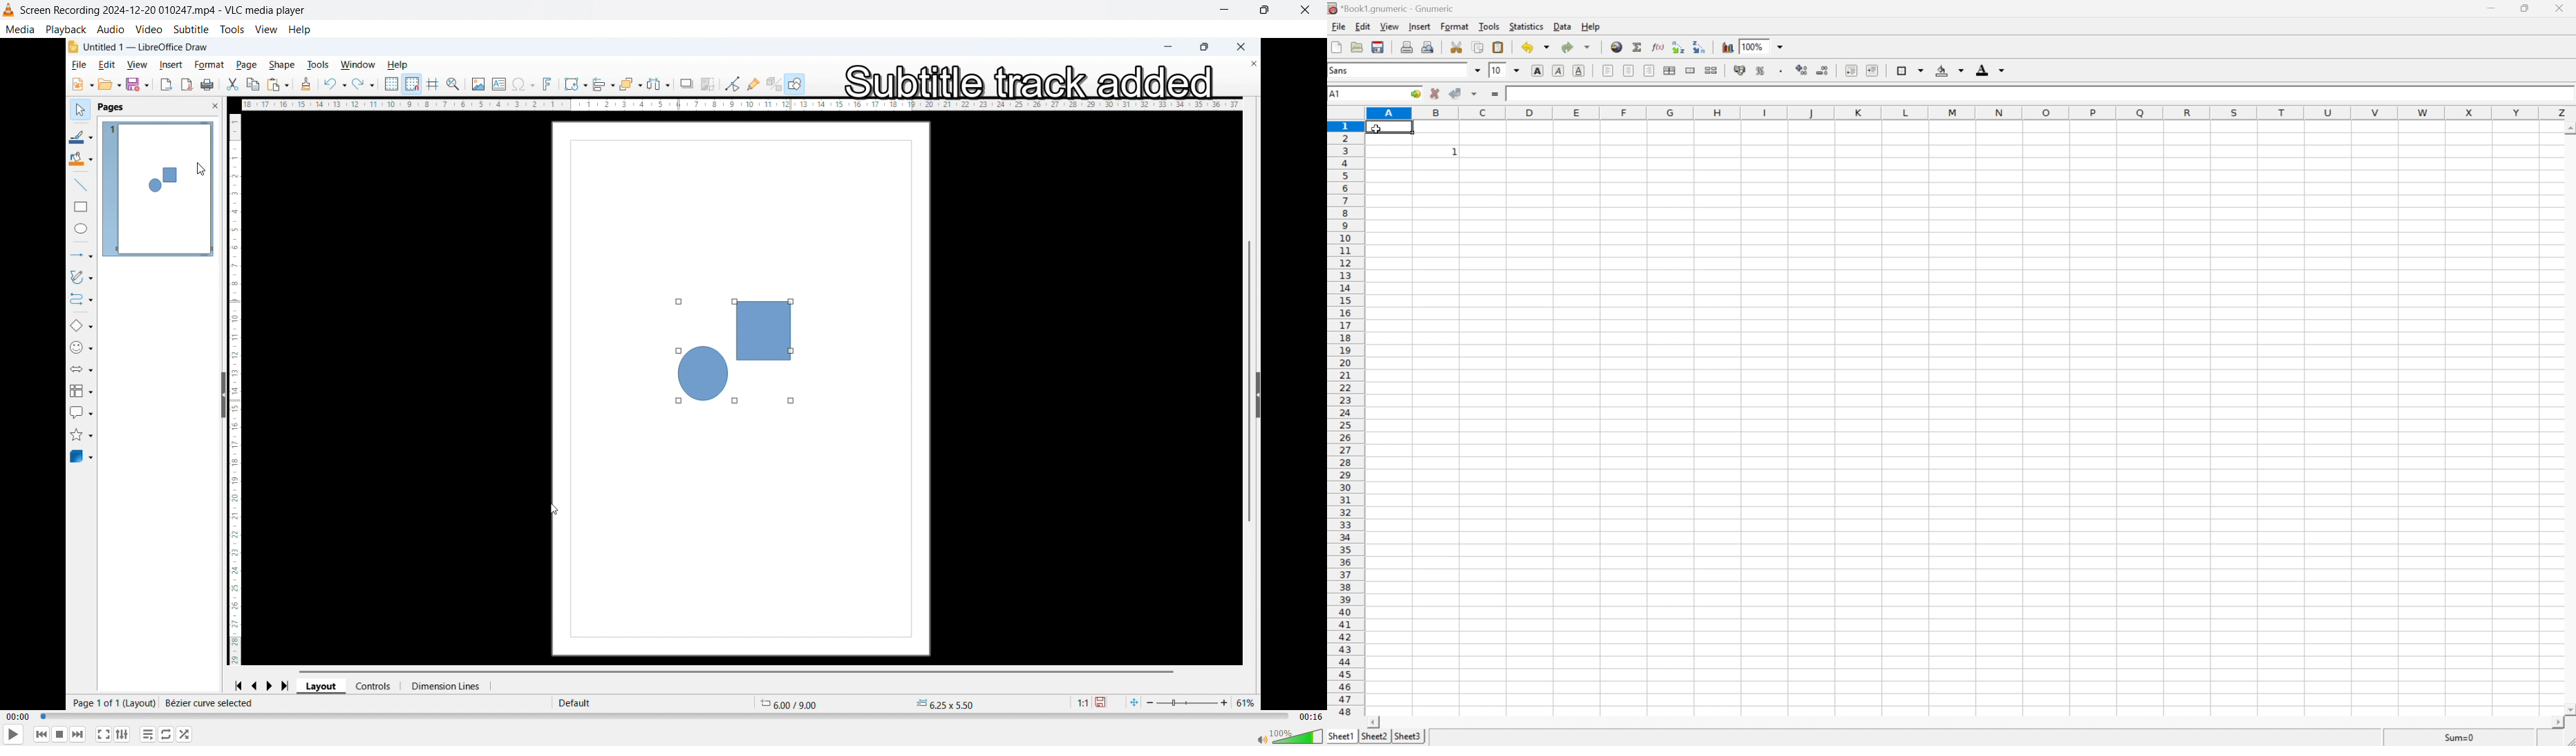 This screenshot has height=756, width=2576. Describe the element at coordinates (1379, 49) in the screenshot. I see `save the current workbook` at that location.